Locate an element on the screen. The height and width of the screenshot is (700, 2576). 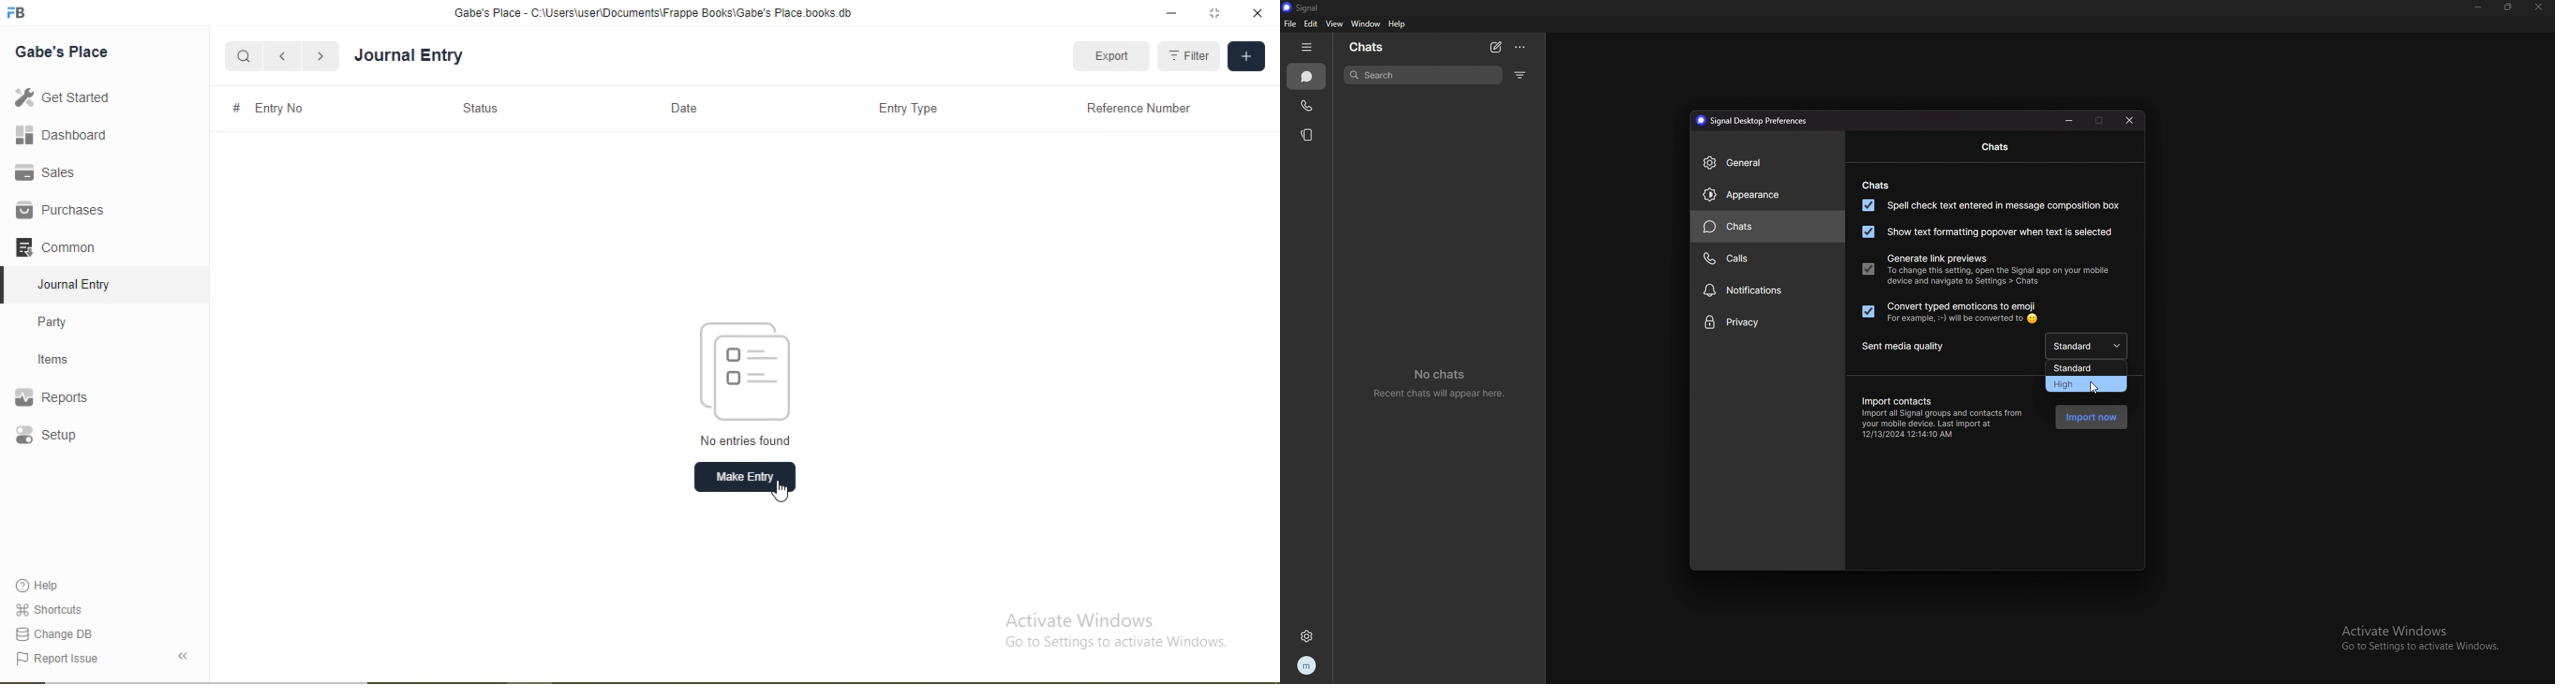
chats is located at coordinates (1874, 185).